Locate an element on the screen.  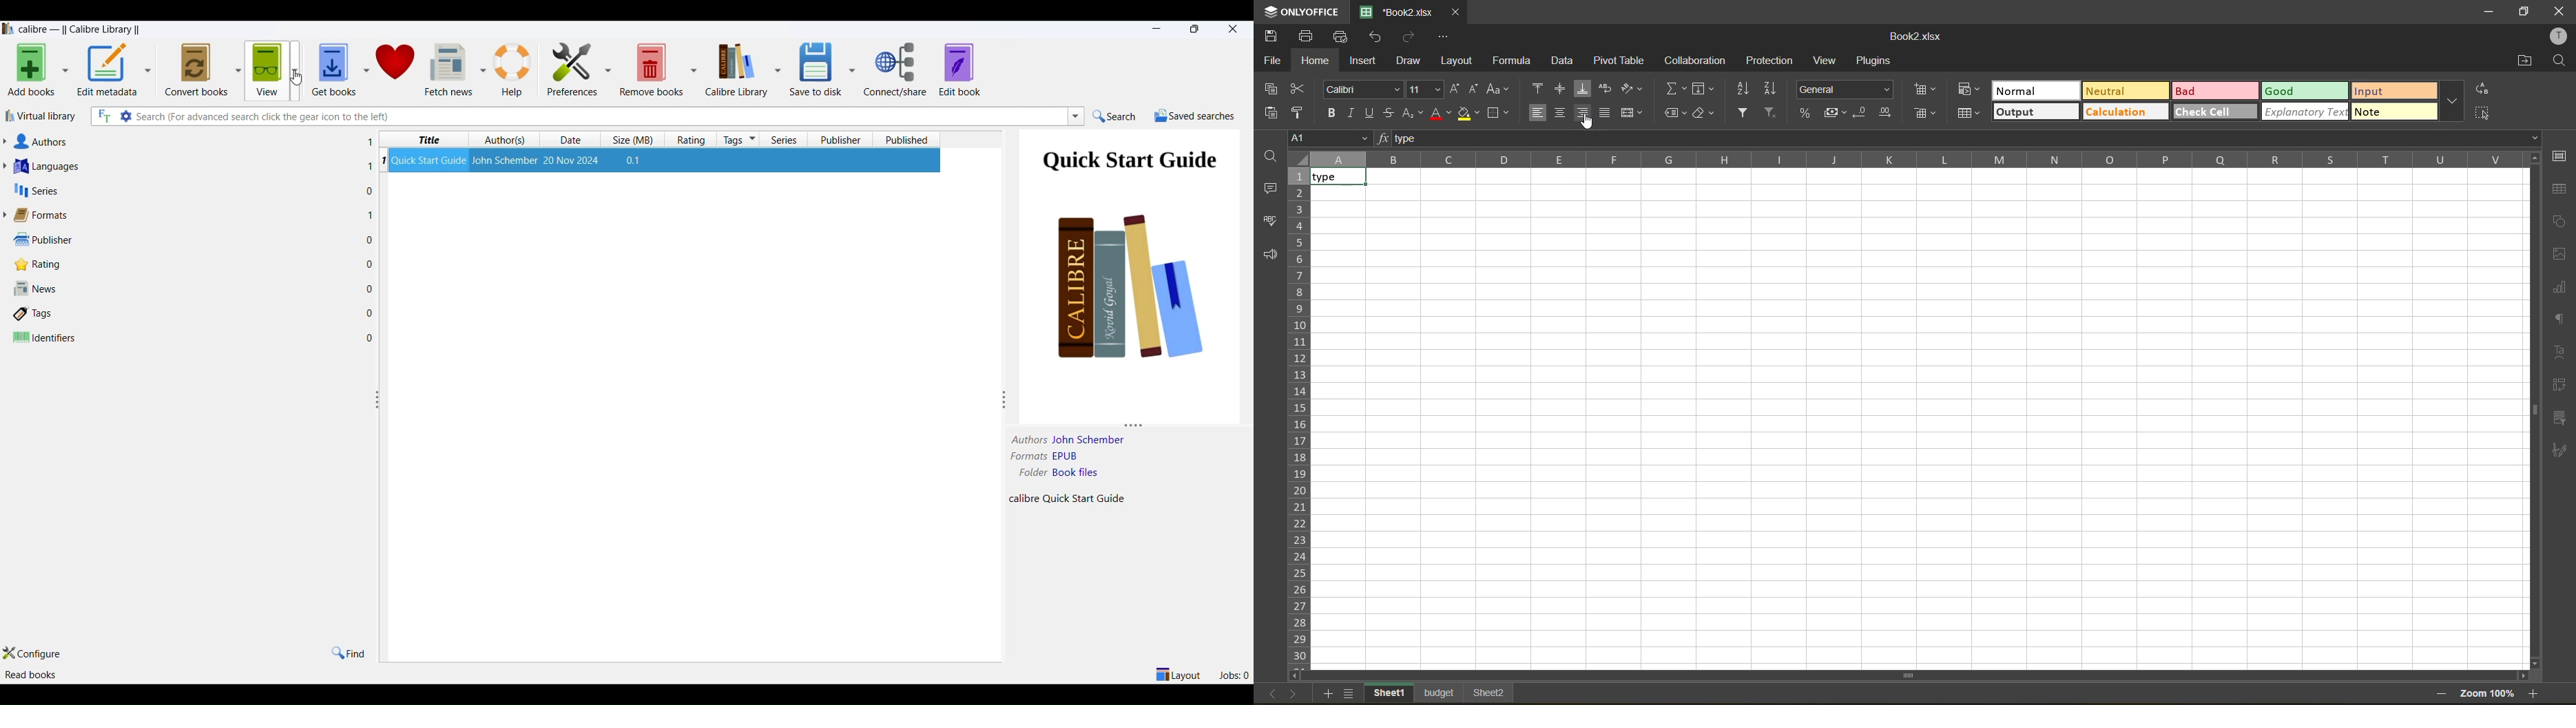
increase decimal is located at coordinates (1886, 110).